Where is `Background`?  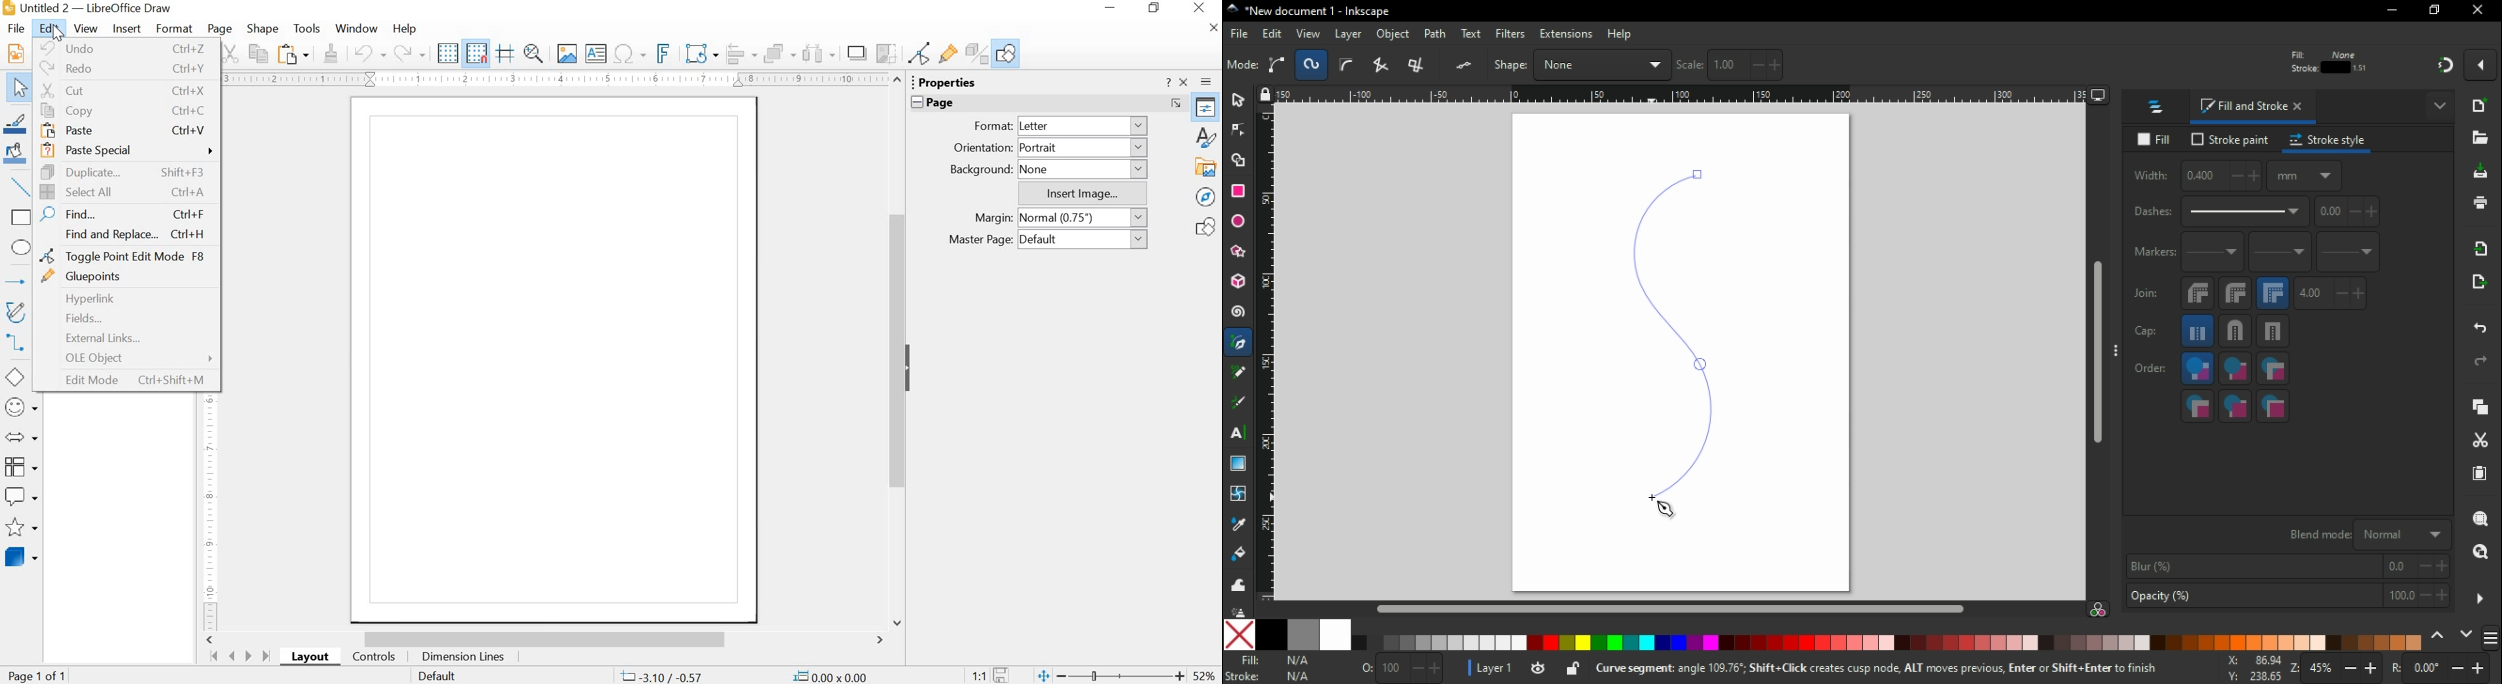
Background is located at coordinates (981, 169).